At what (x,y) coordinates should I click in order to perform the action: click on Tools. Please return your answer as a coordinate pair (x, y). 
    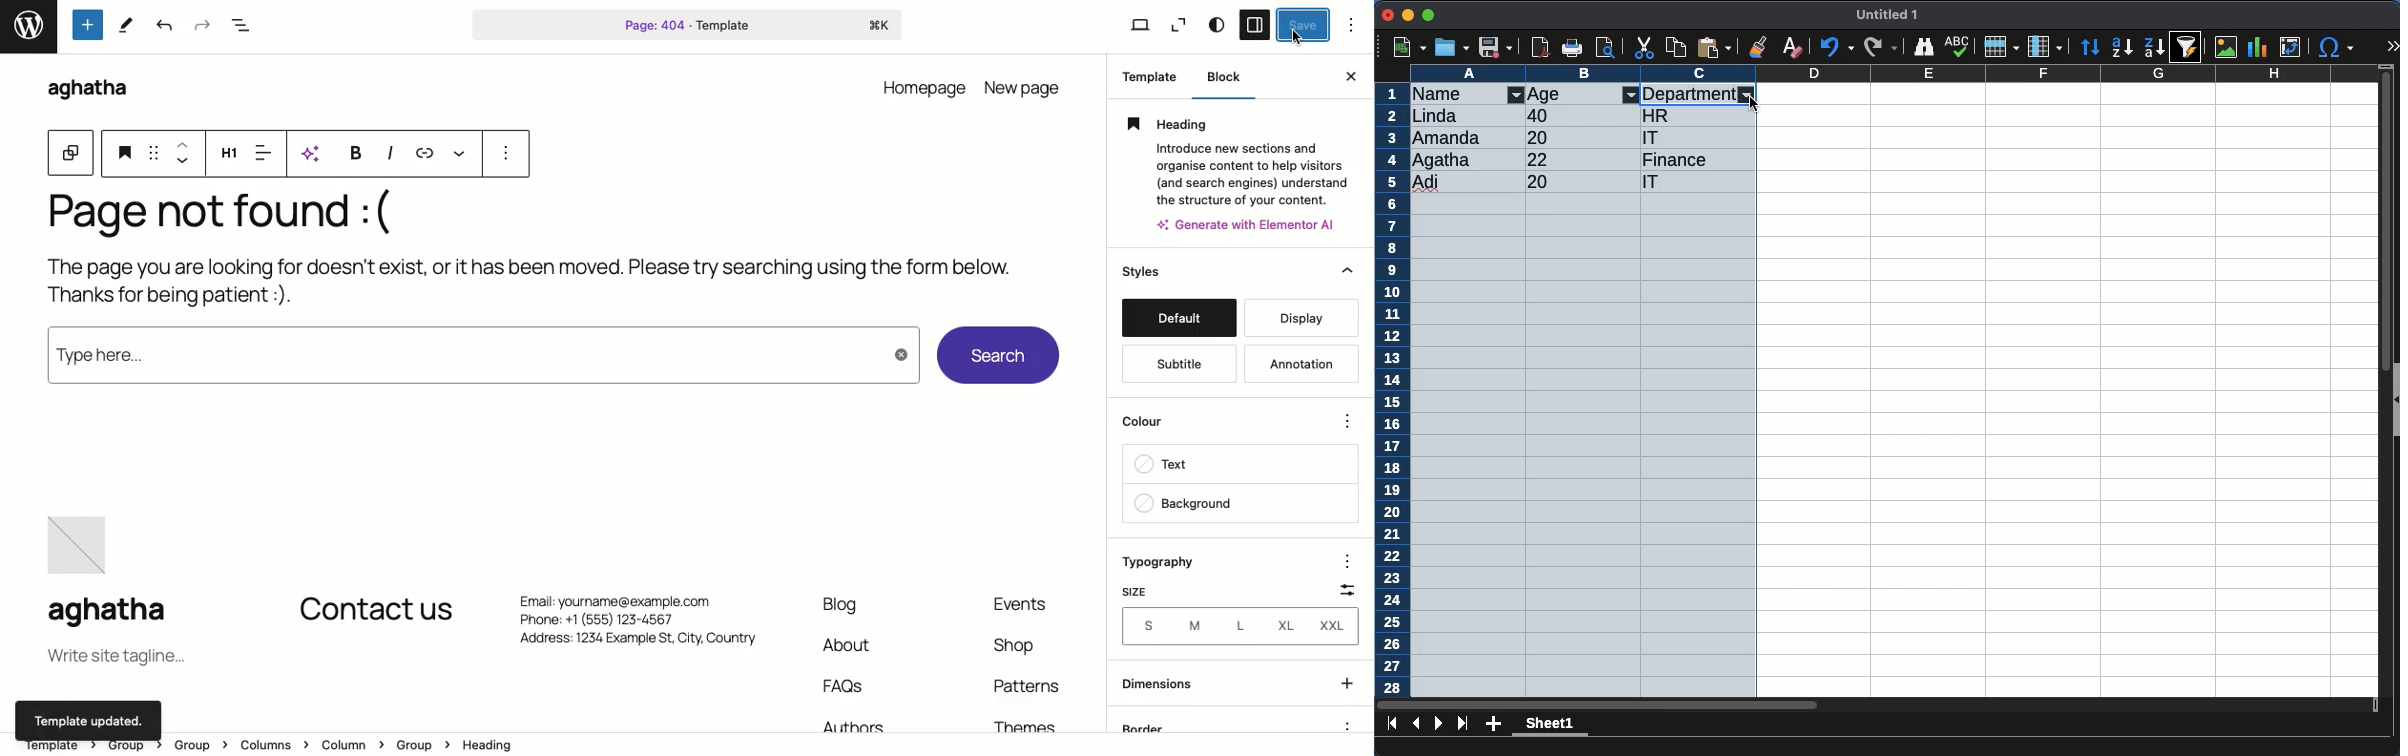
    Looking at the image, I should click on (89, 24).